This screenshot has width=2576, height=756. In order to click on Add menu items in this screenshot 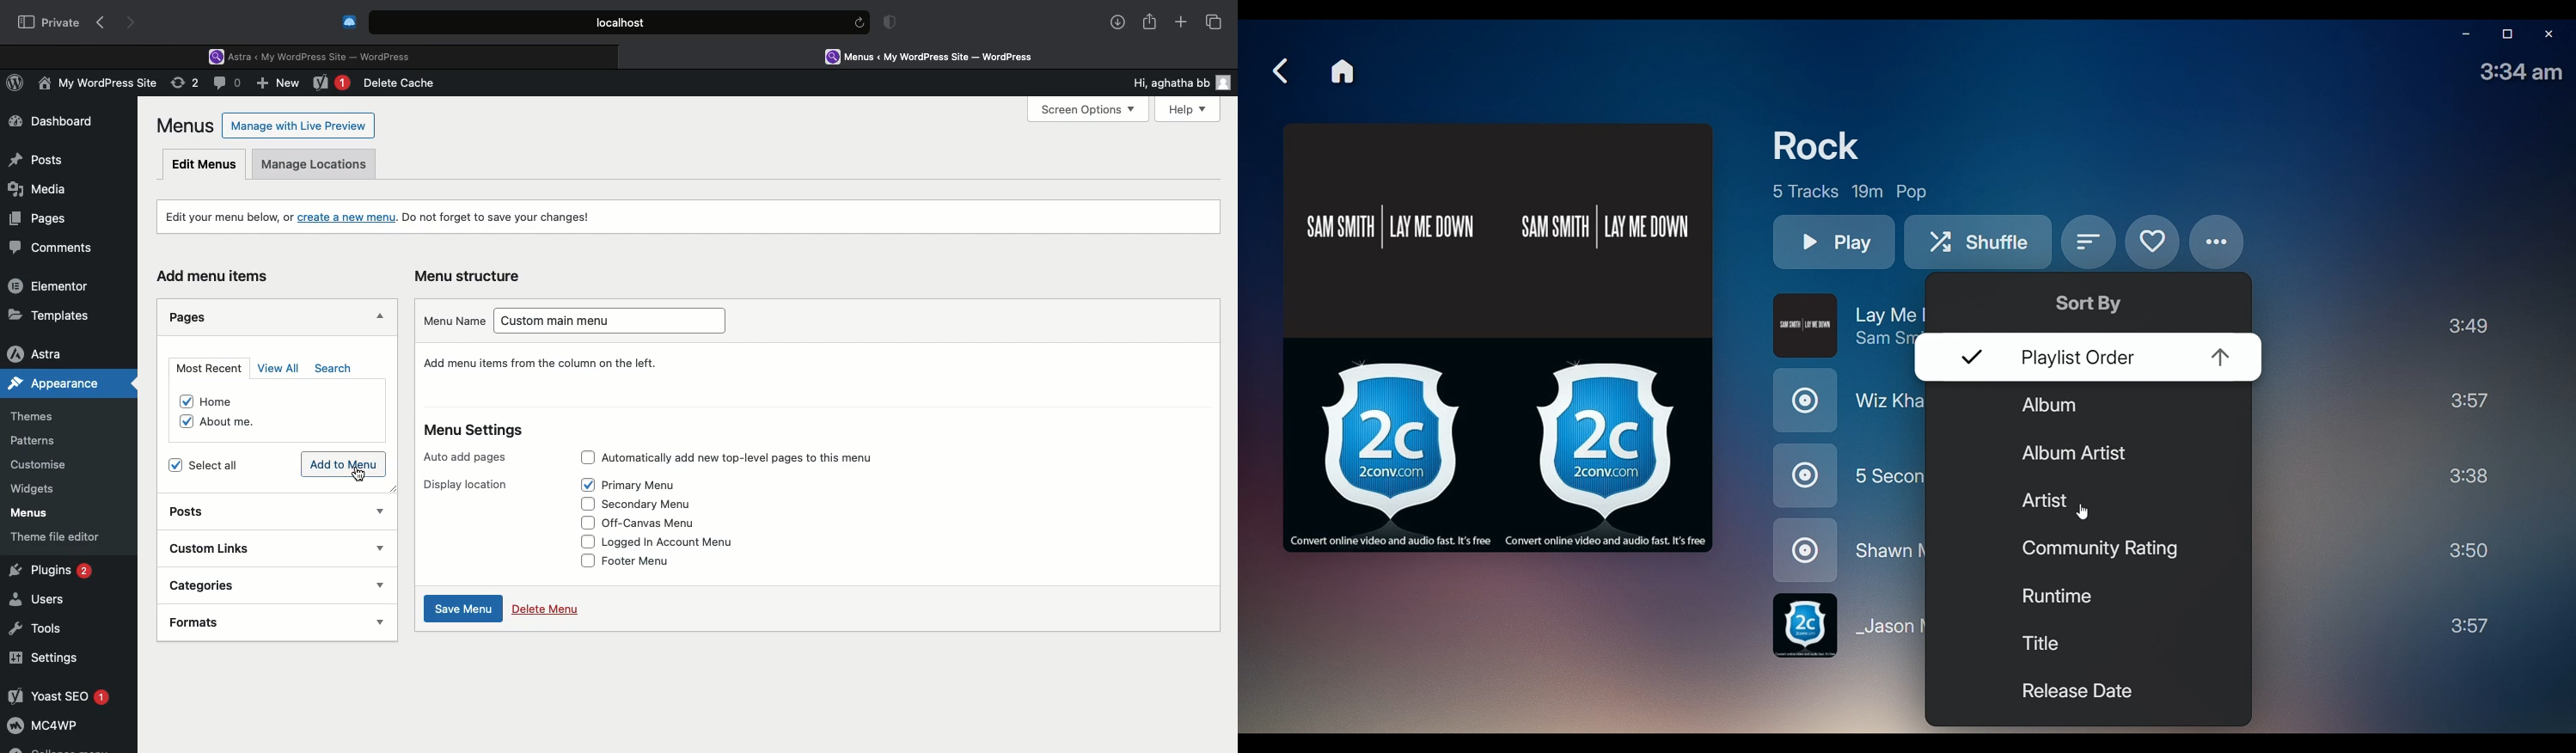, I will do `click(220, 277)`.